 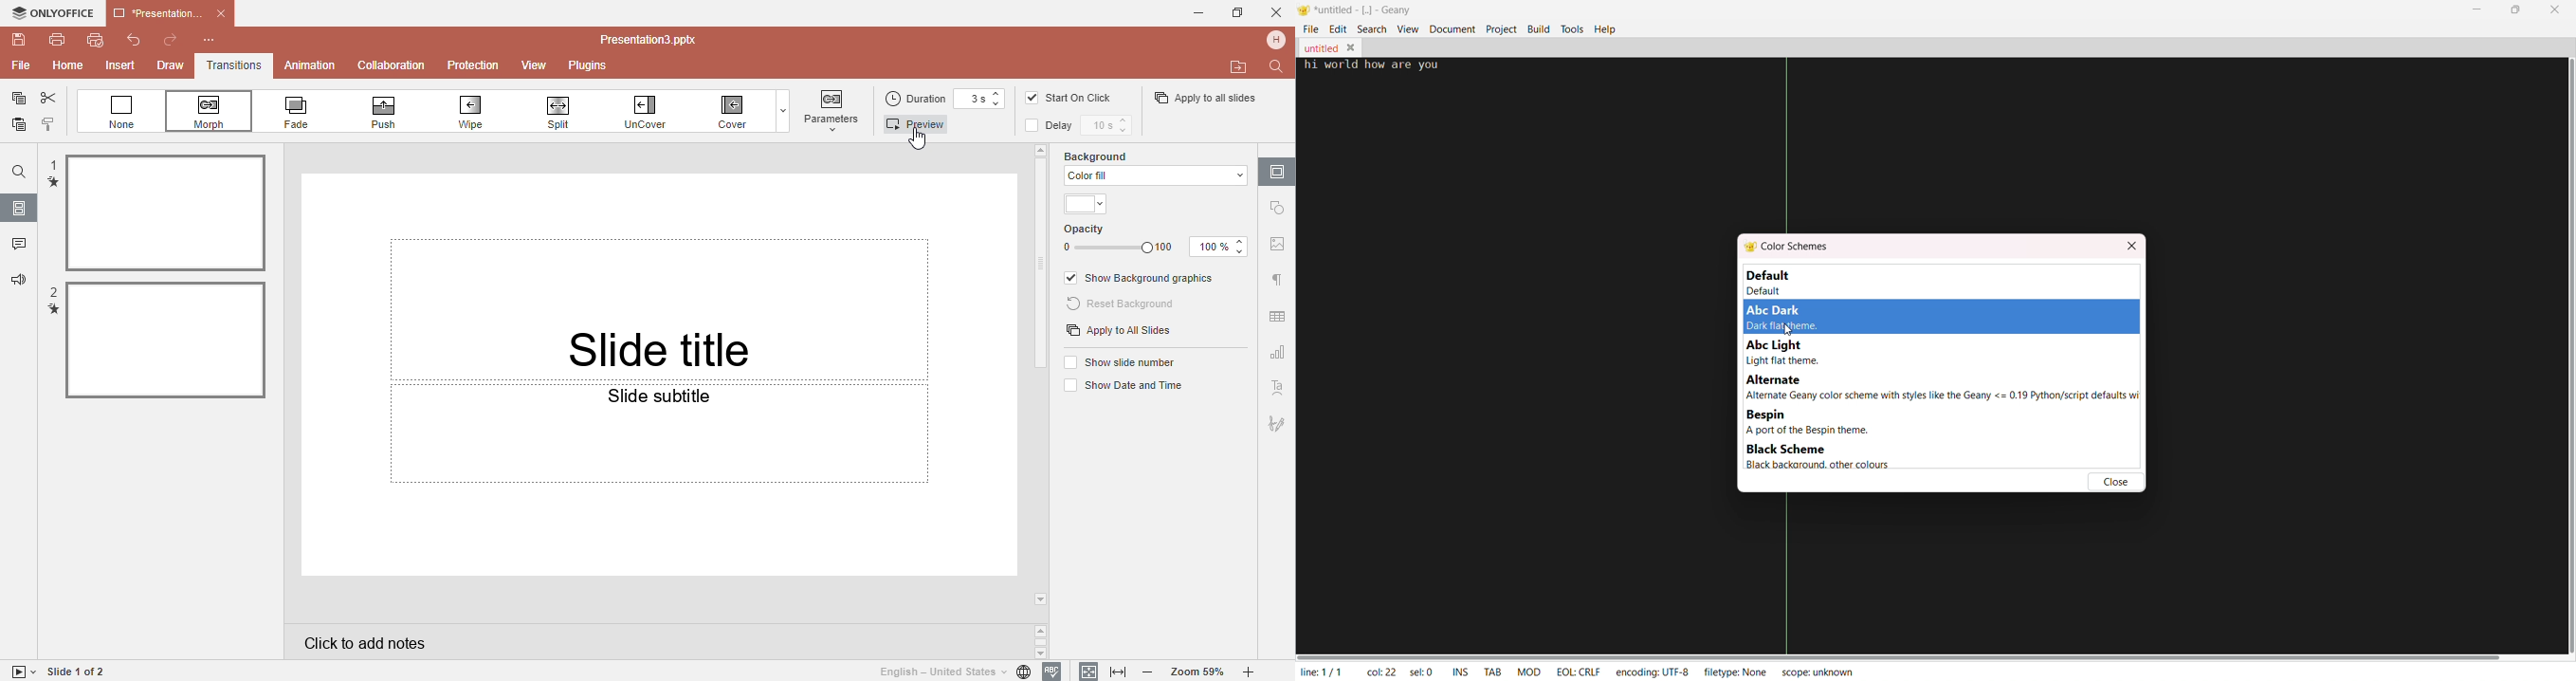 What do you see at coordinates (127, 42) in the screenshot?
I see `Undo` at bounding box center [127, 42].